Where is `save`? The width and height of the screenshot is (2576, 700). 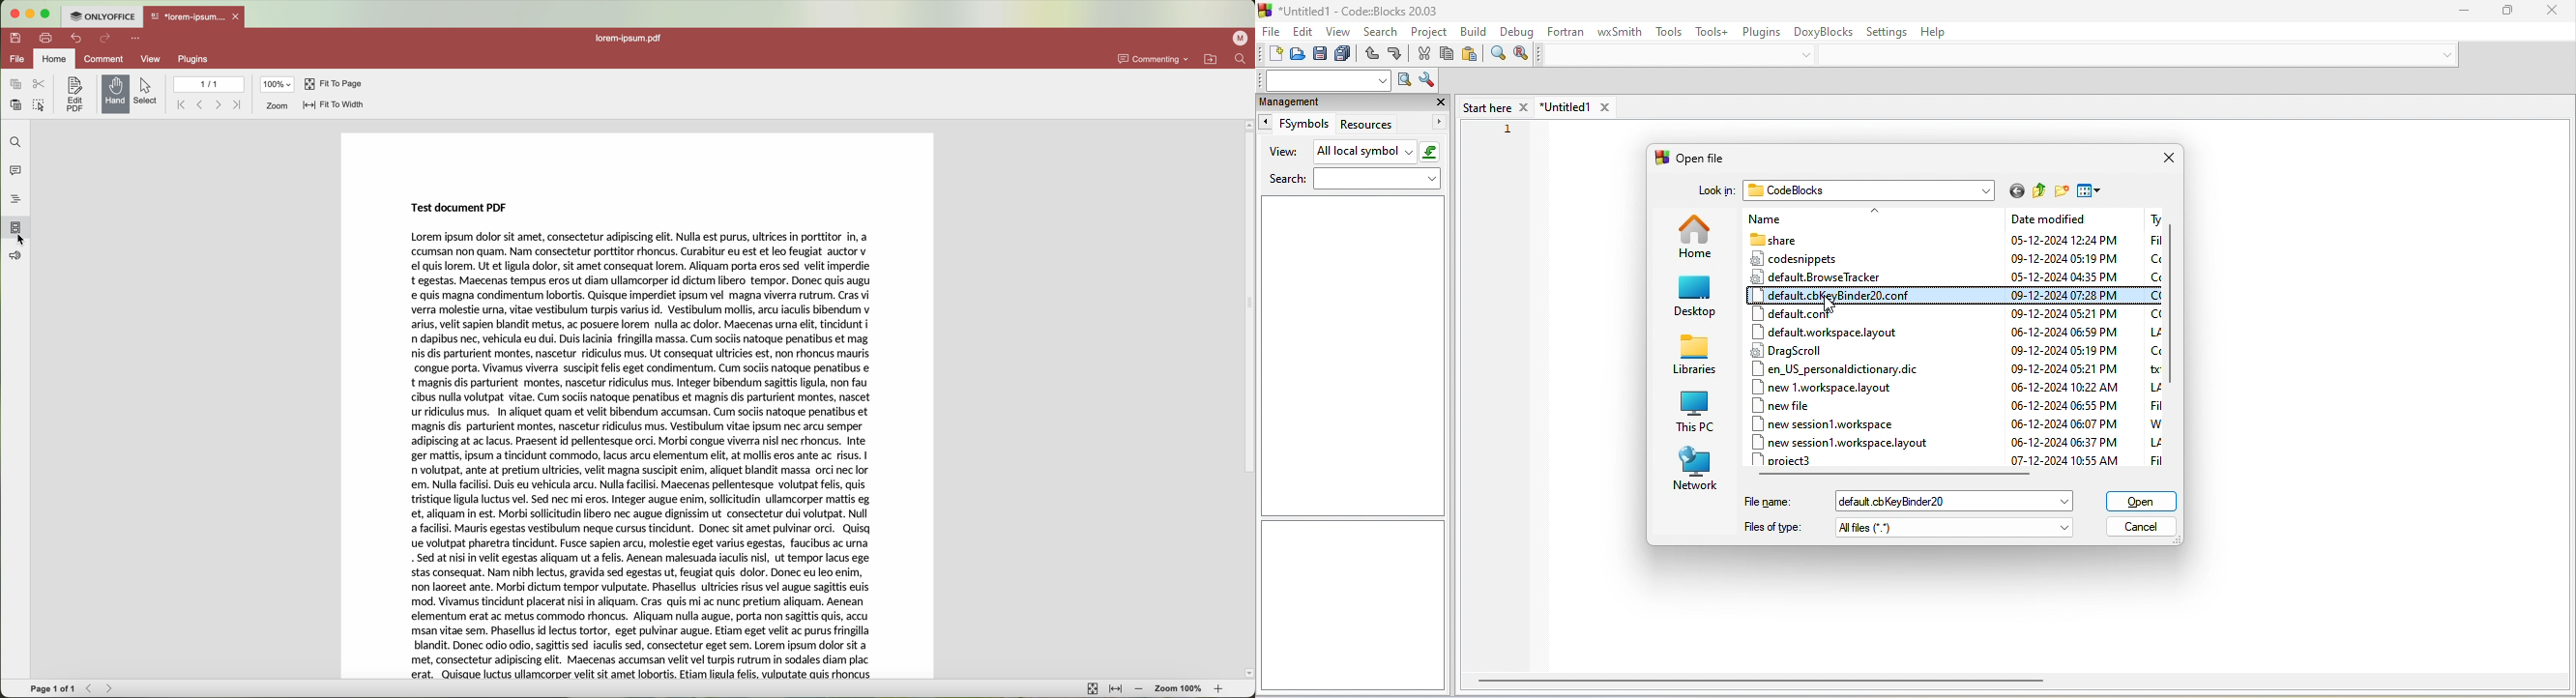 save is located at coordinates (14, 38).